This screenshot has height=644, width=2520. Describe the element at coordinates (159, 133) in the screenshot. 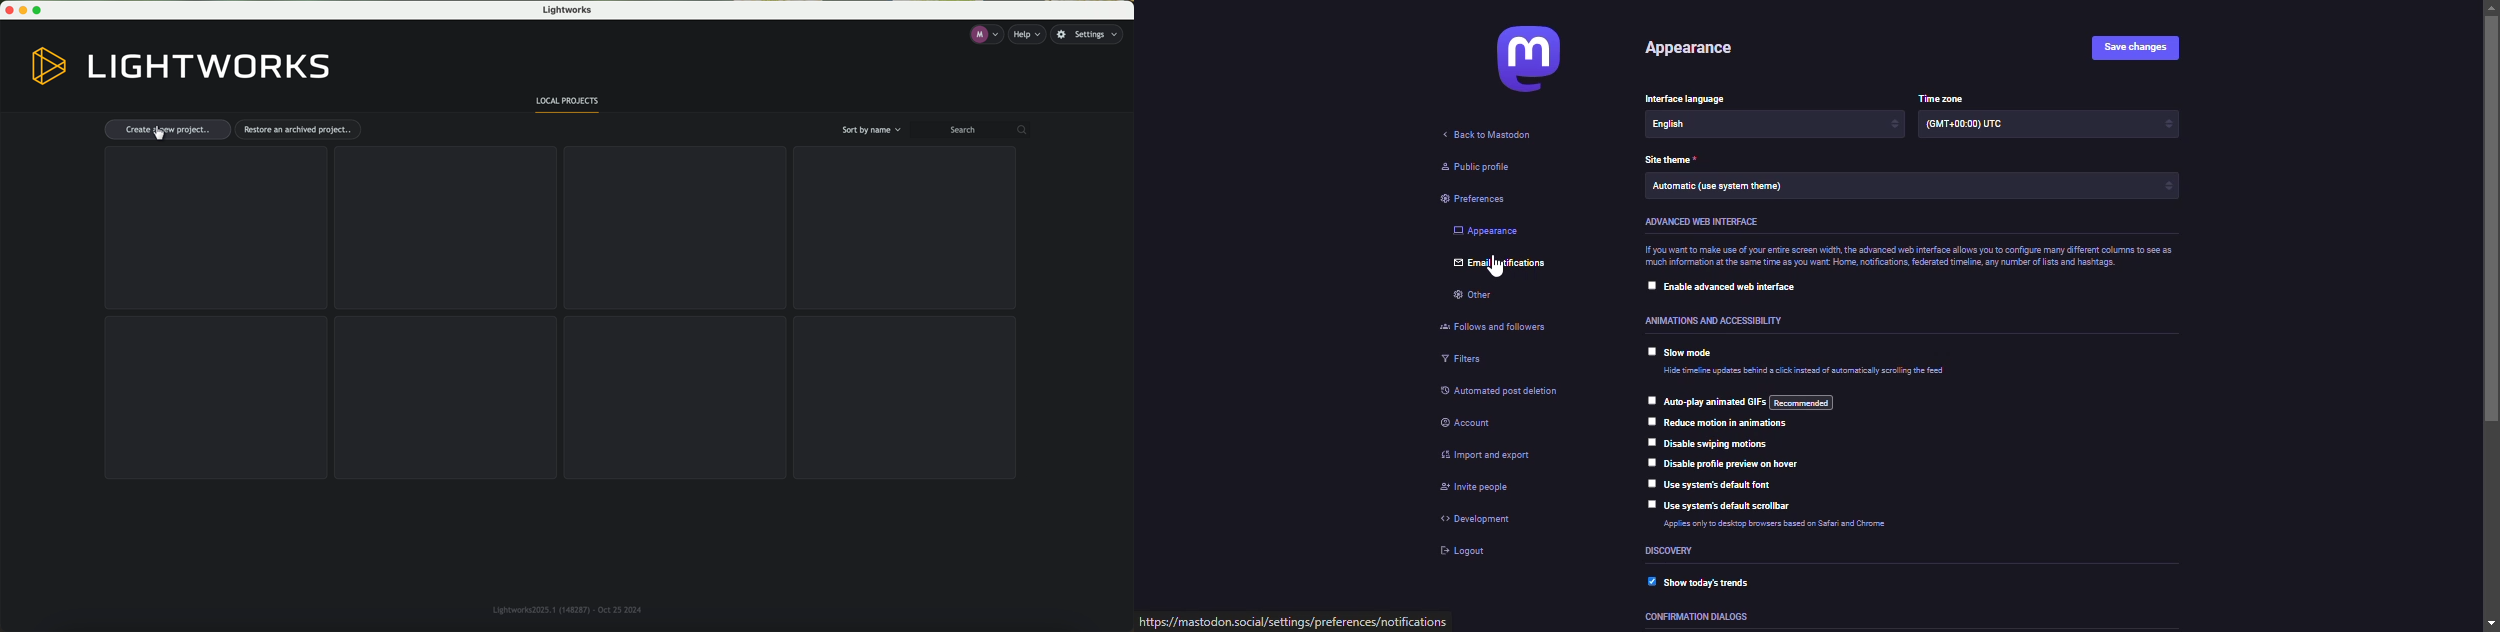

I see `Mouse Cursor` at that location.